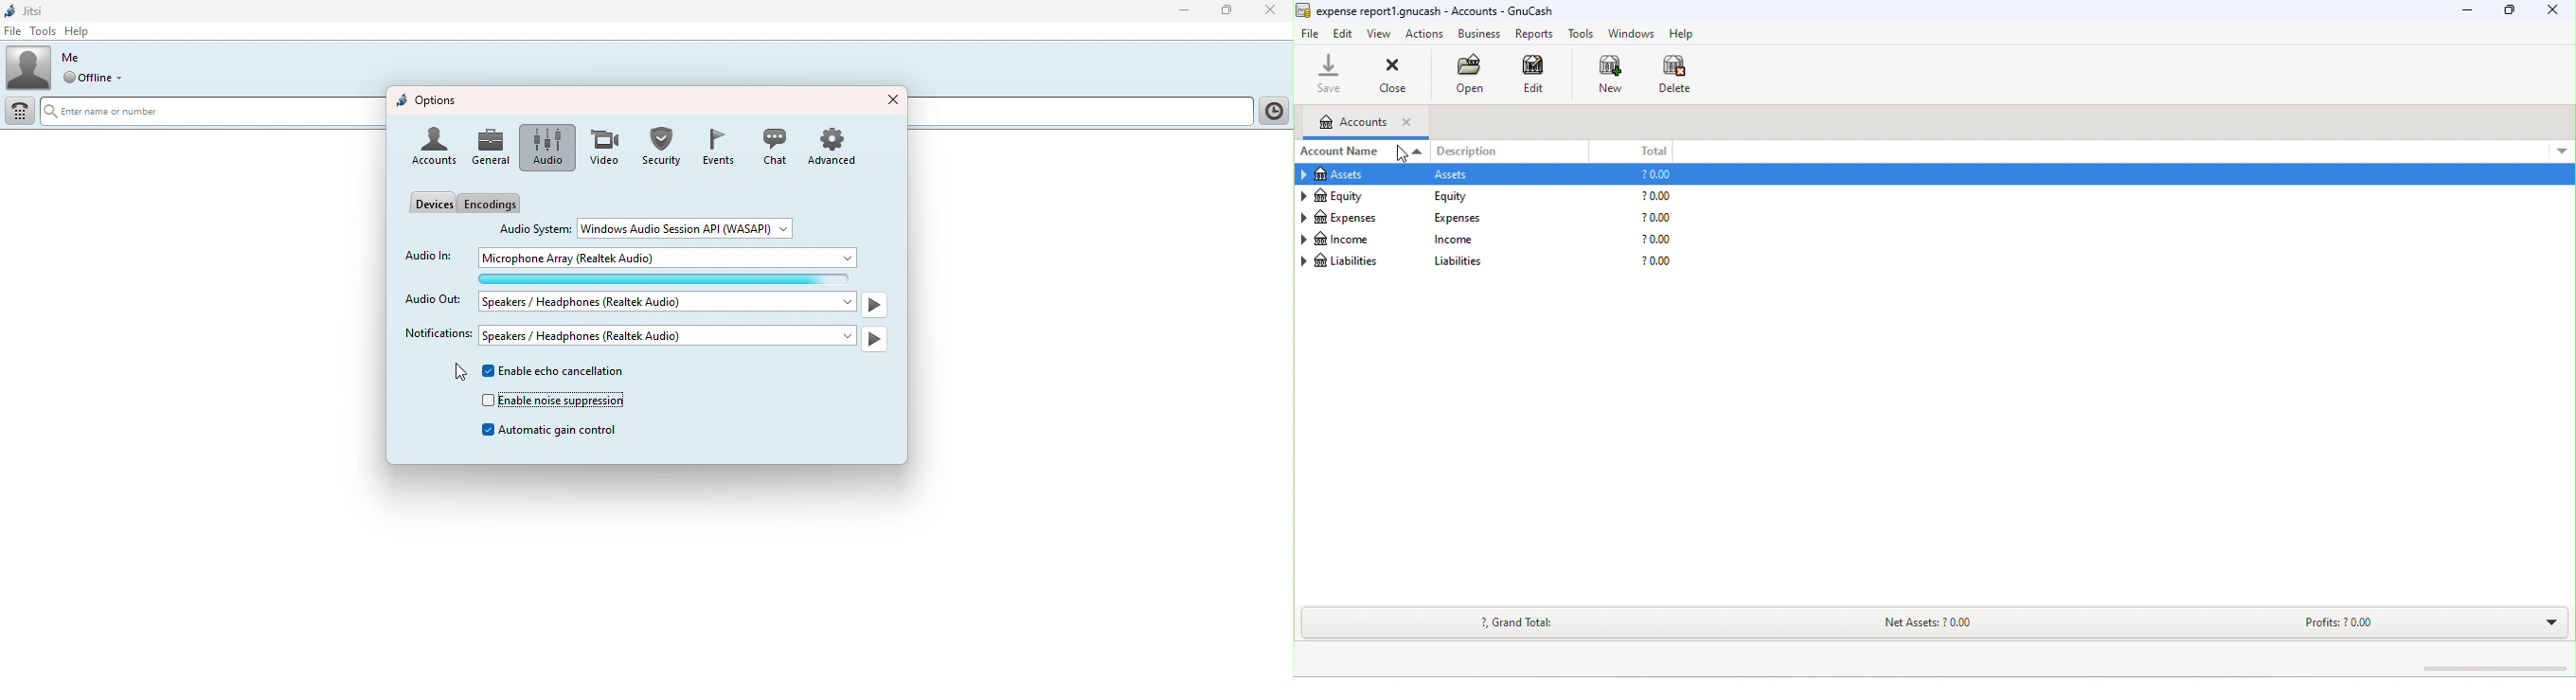 The image size is (2576, 700). Describe the element at coordinates (1461, 262) in the screenshot. I see `liabilities description` at that location.